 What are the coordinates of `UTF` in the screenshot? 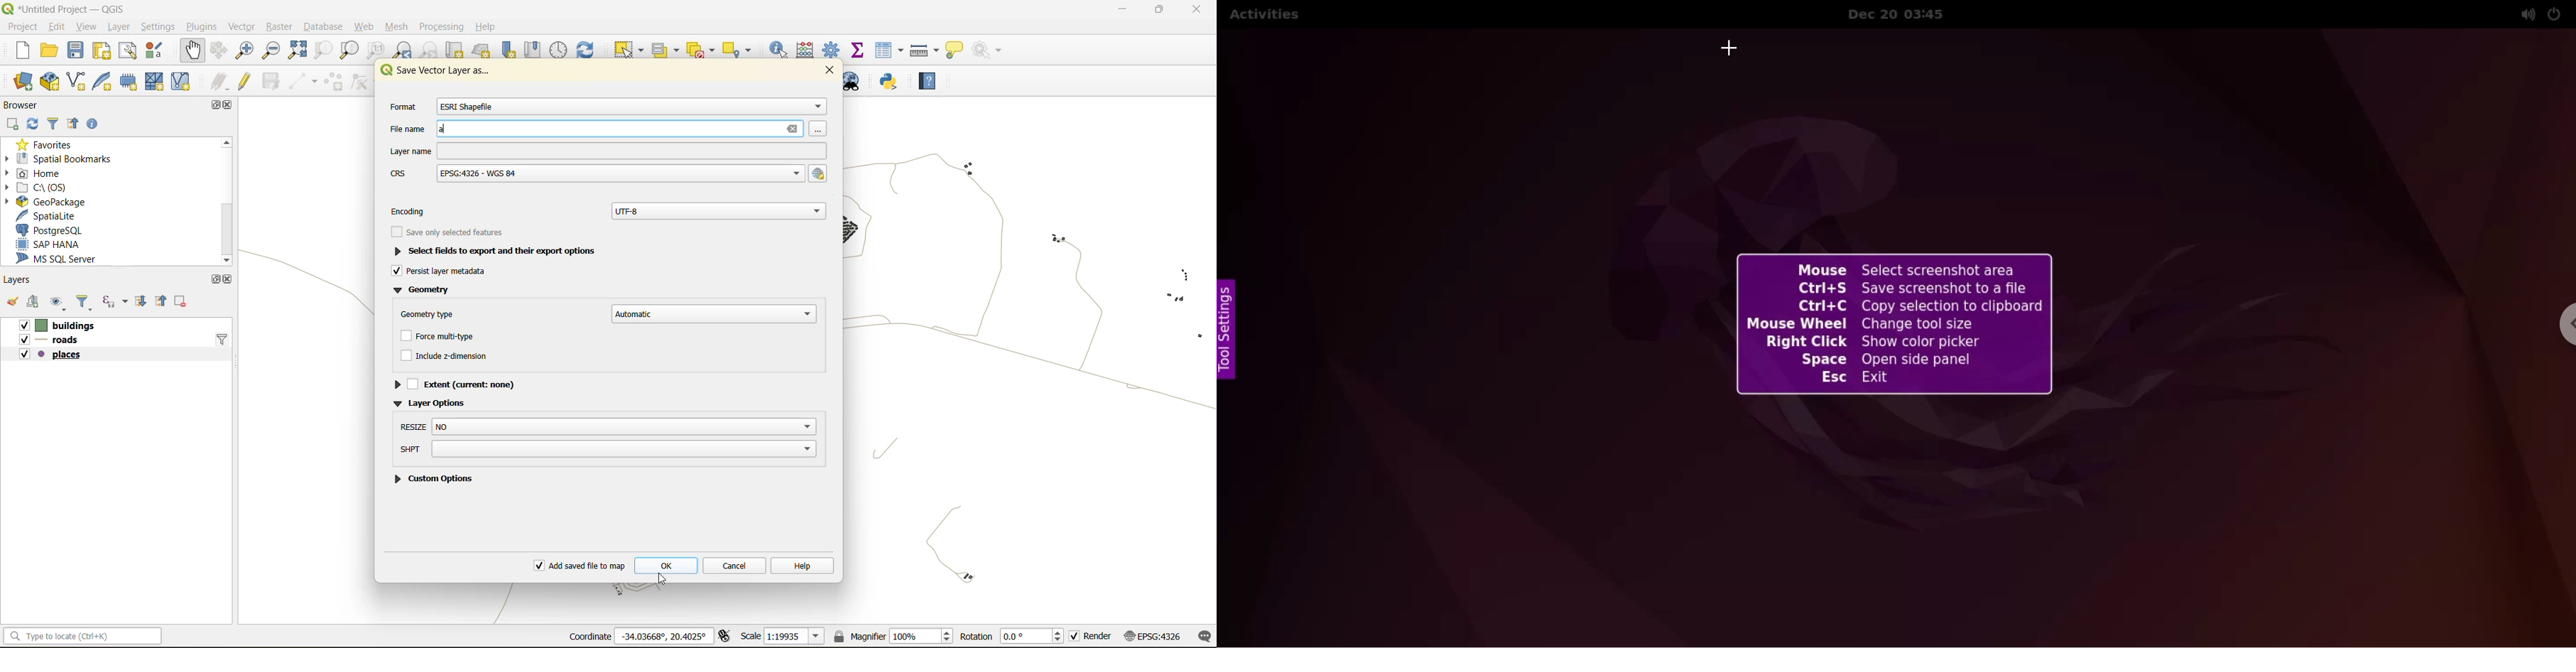 It's located at (720, 209).